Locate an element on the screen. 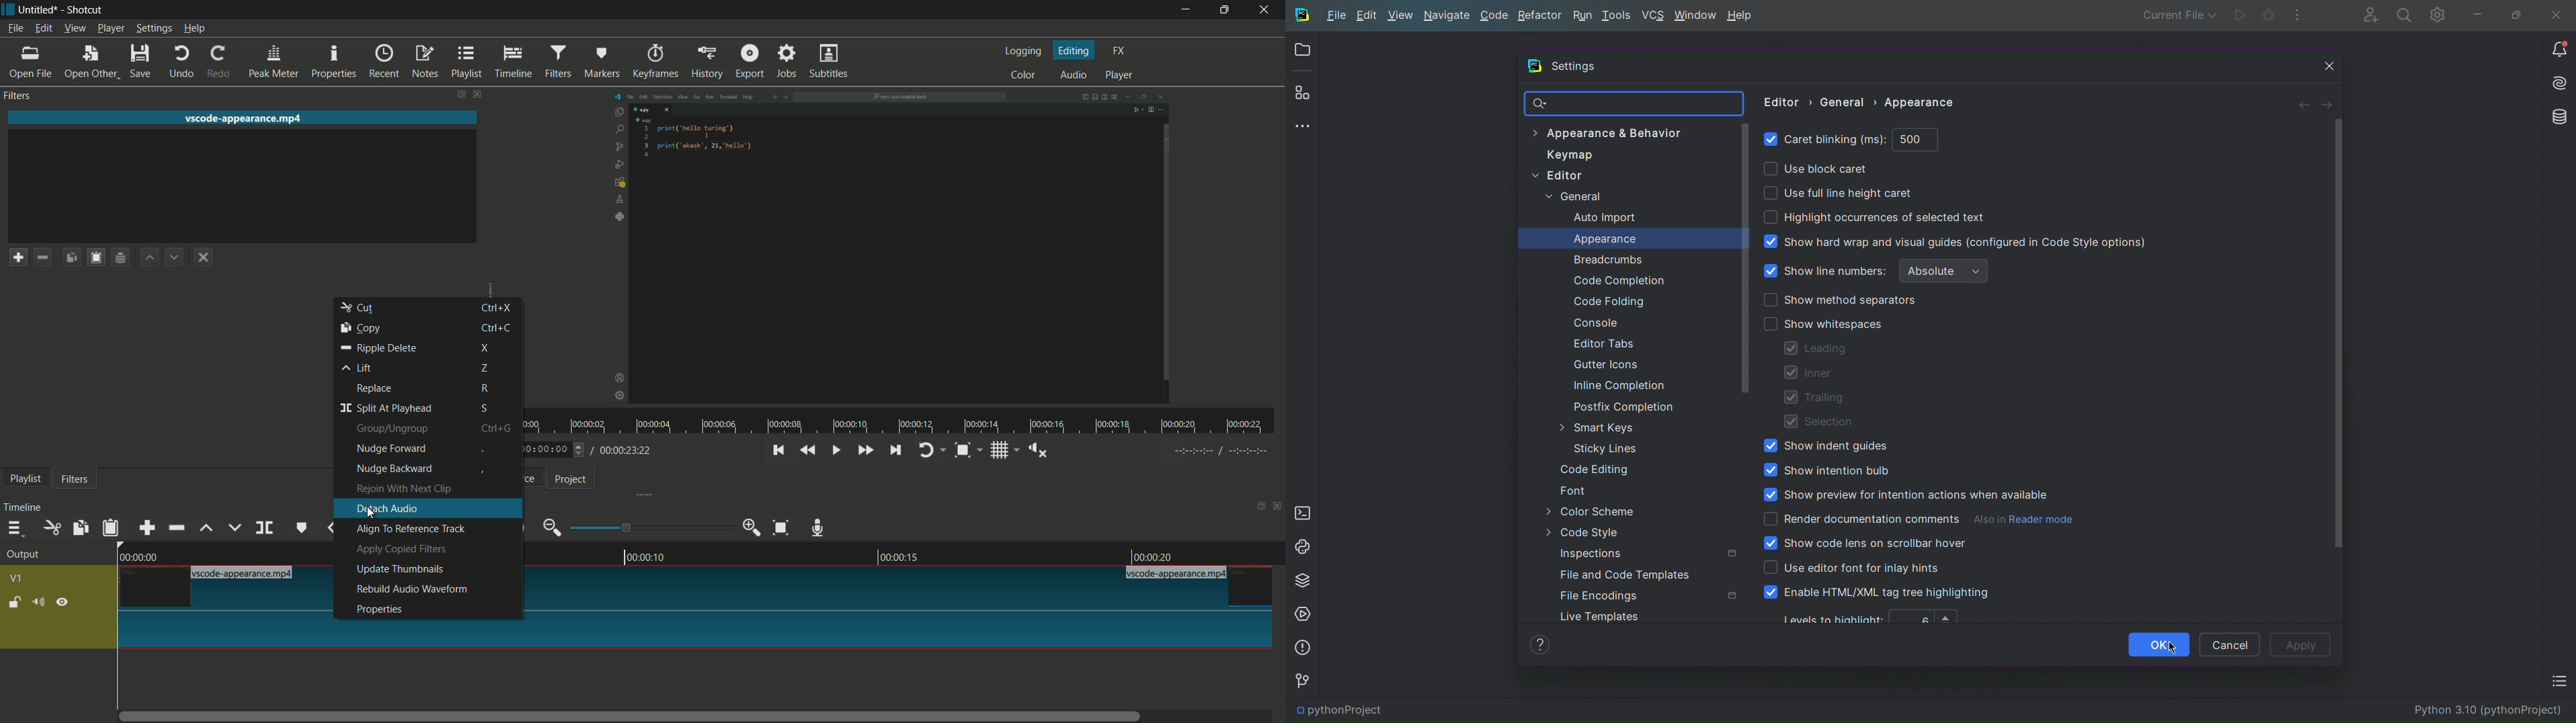 This screenshot has width=2576, height=728. jobs is located at coordinates (788, 62).